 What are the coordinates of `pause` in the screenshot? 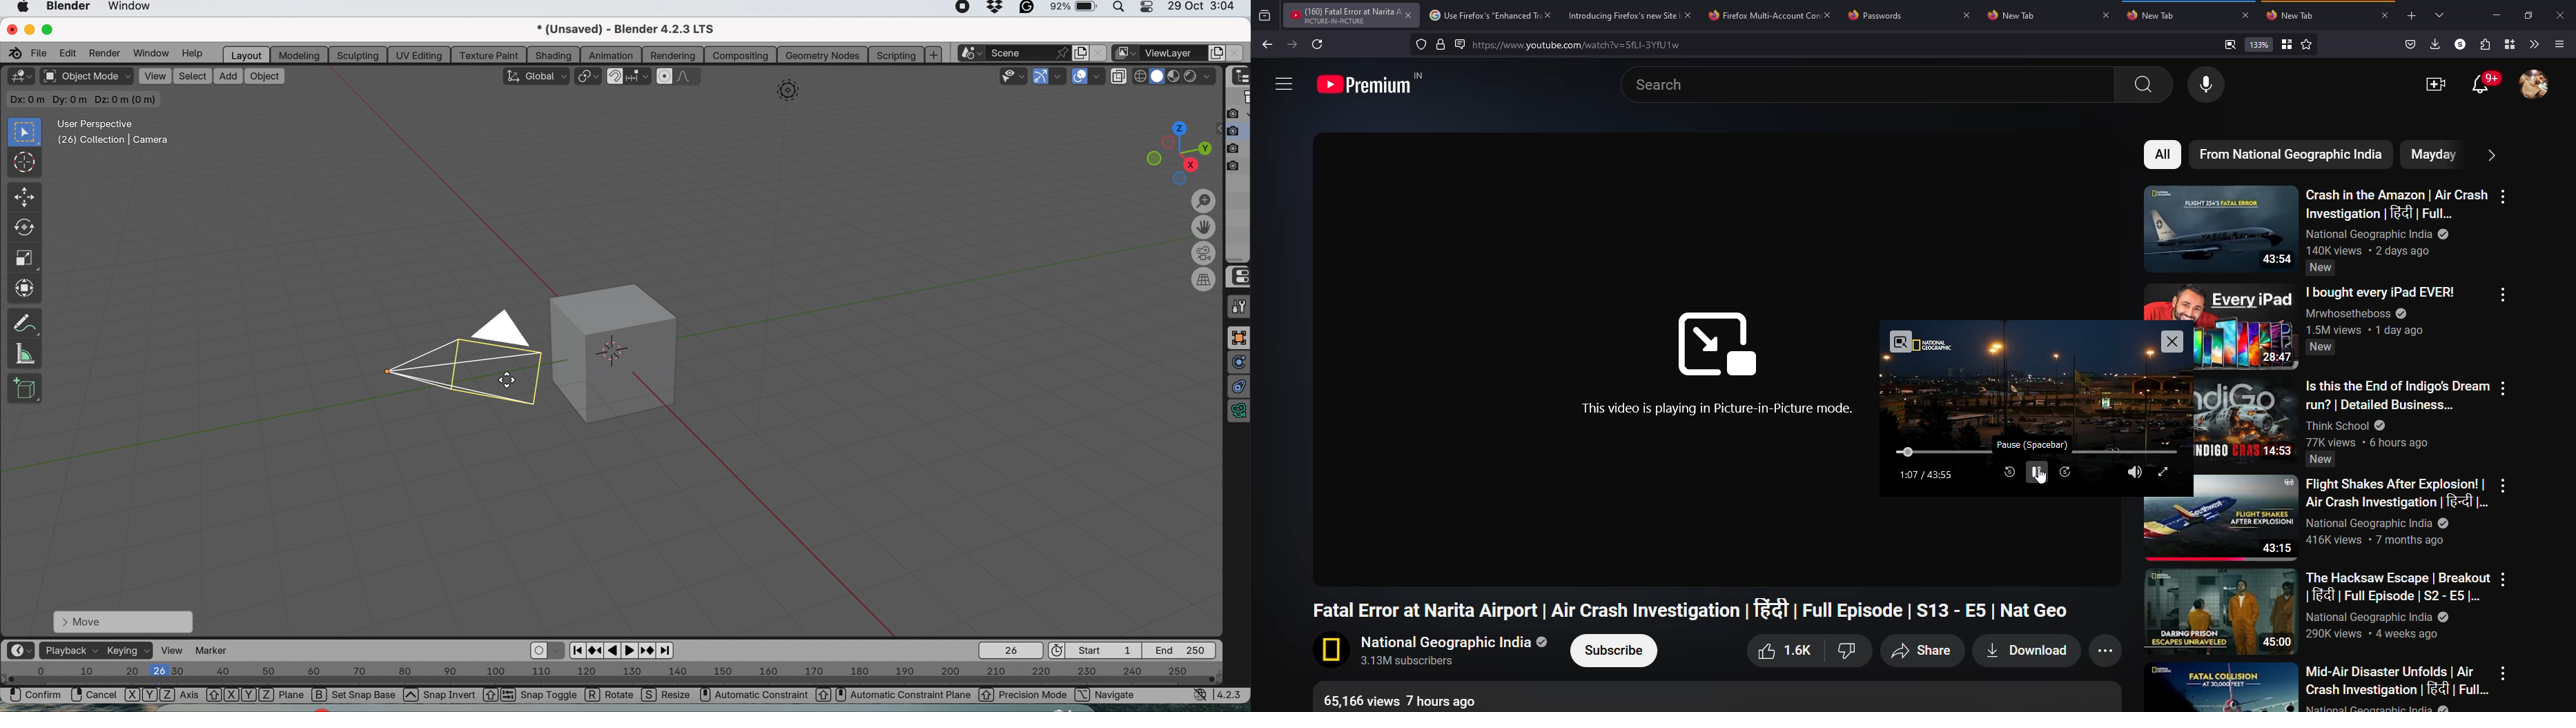 It's located at (614, 651).